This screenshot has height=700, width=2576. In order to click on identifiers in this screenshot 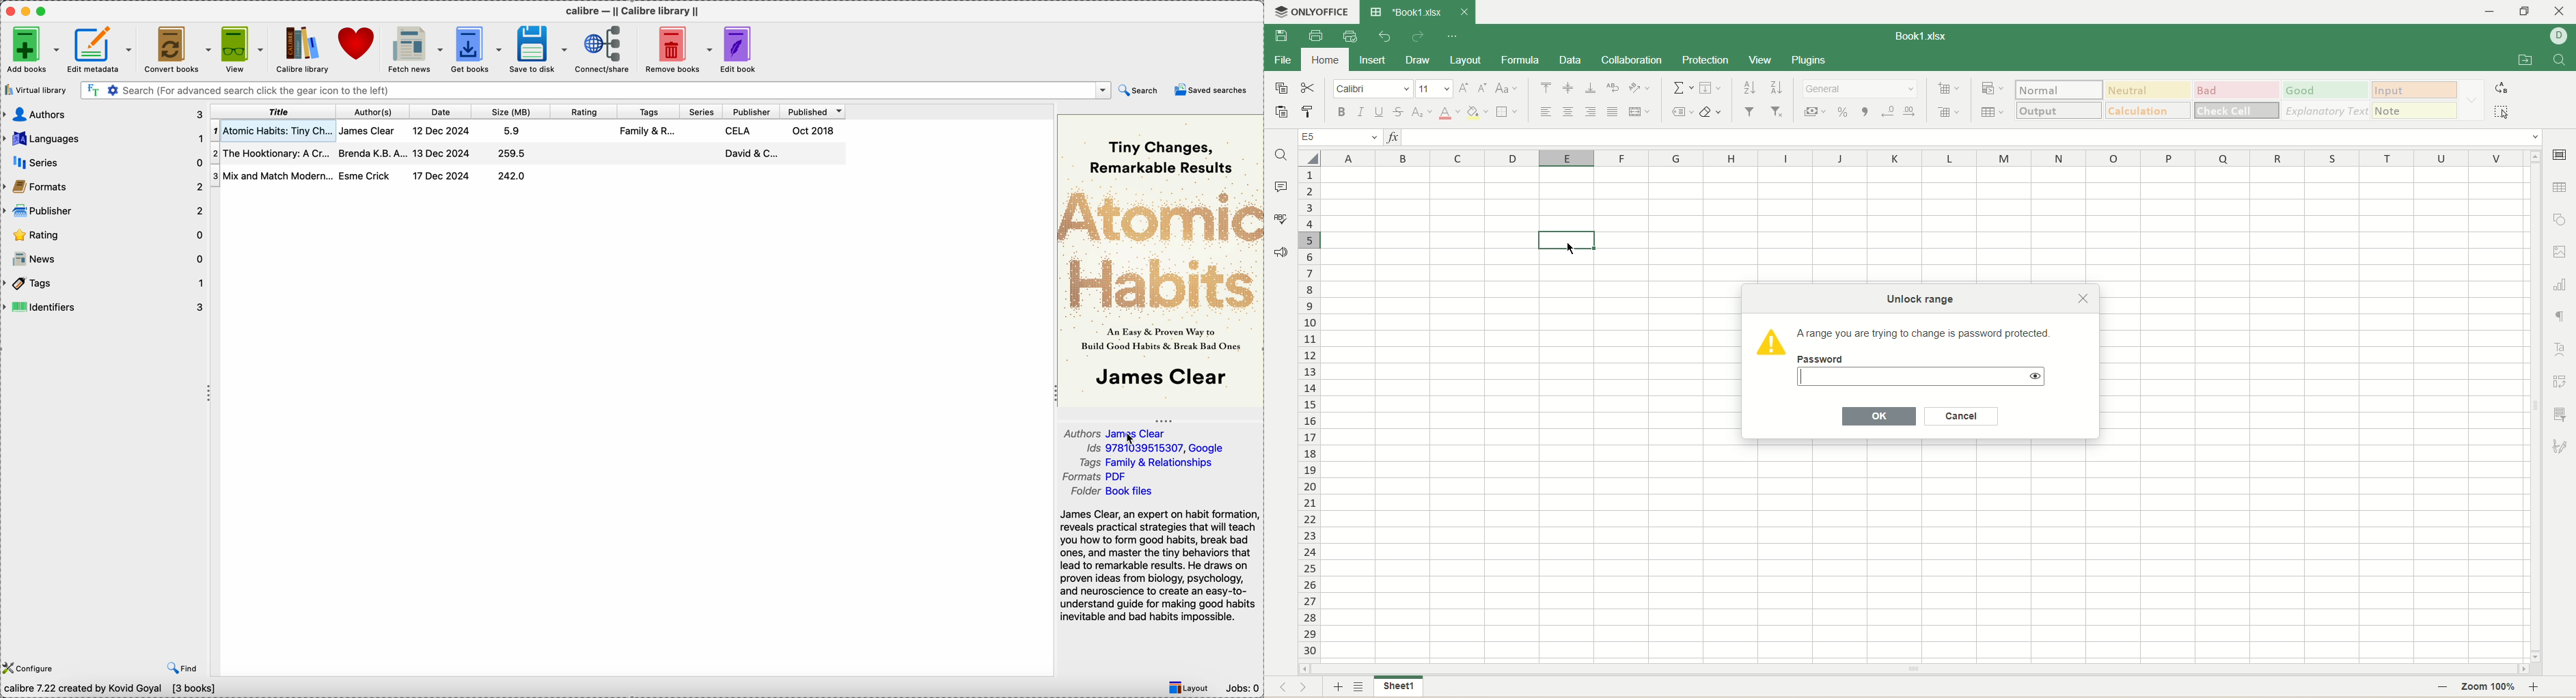, I will do `click(104, 305)`.